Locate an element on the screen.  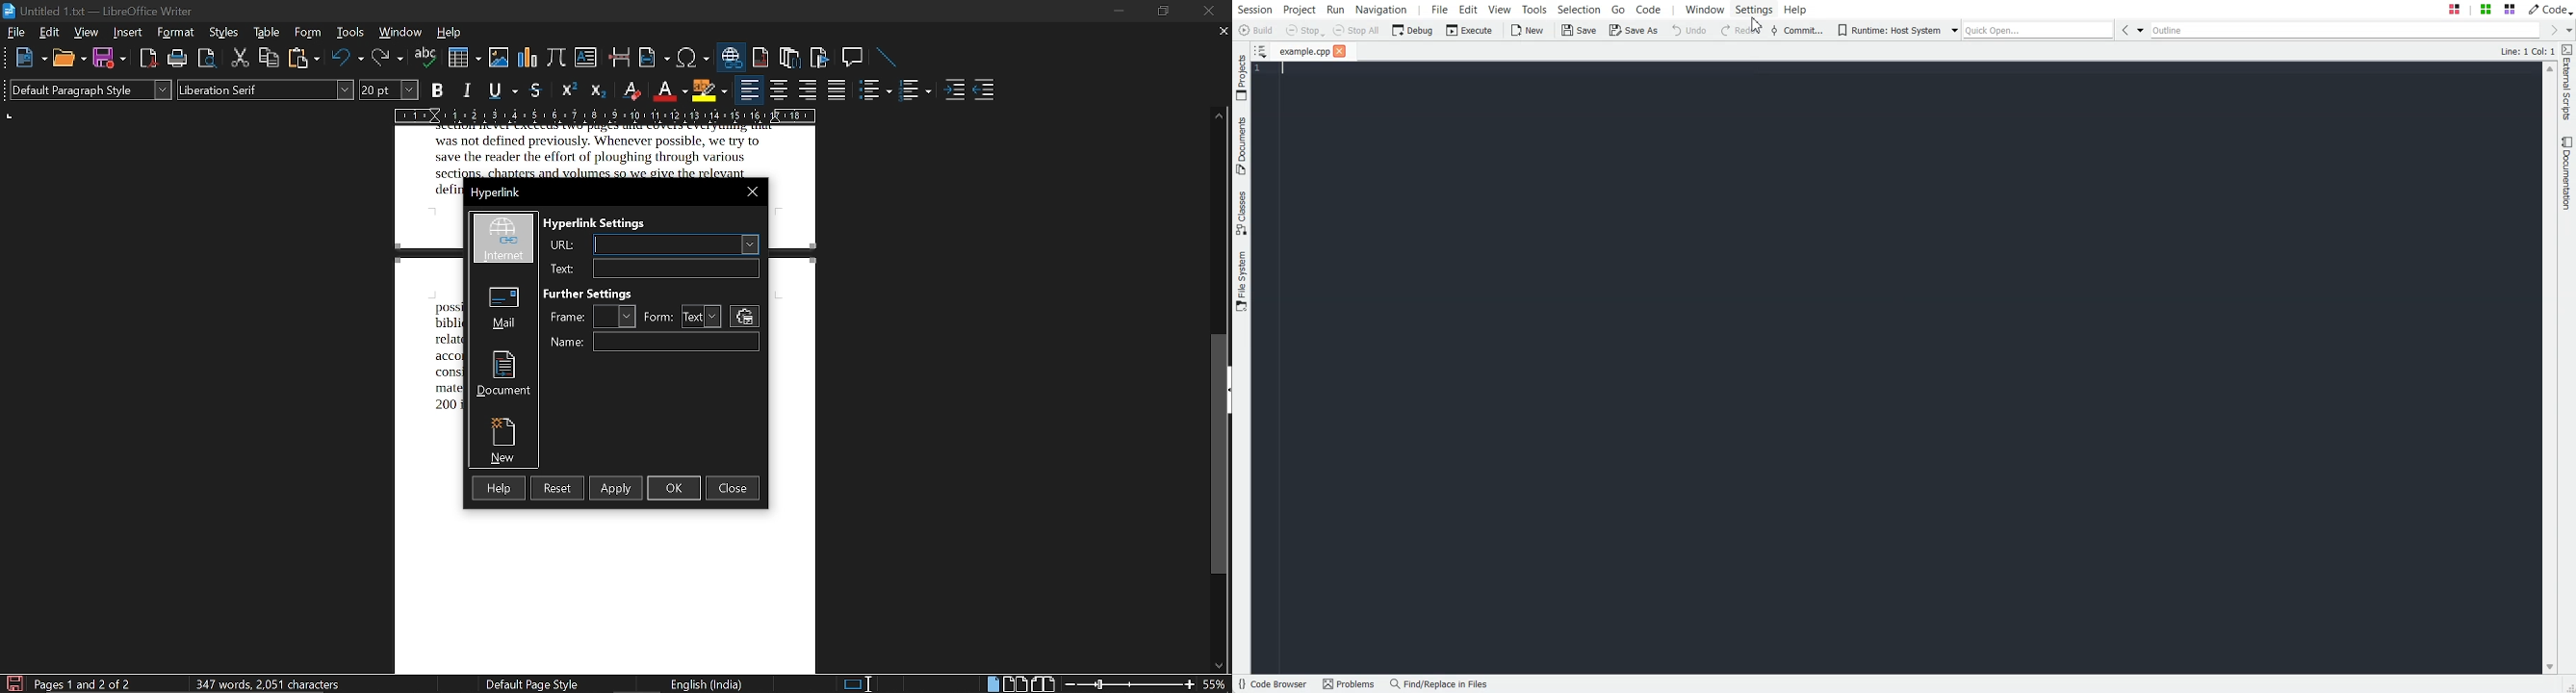
form is located at coordinates (703, 316).